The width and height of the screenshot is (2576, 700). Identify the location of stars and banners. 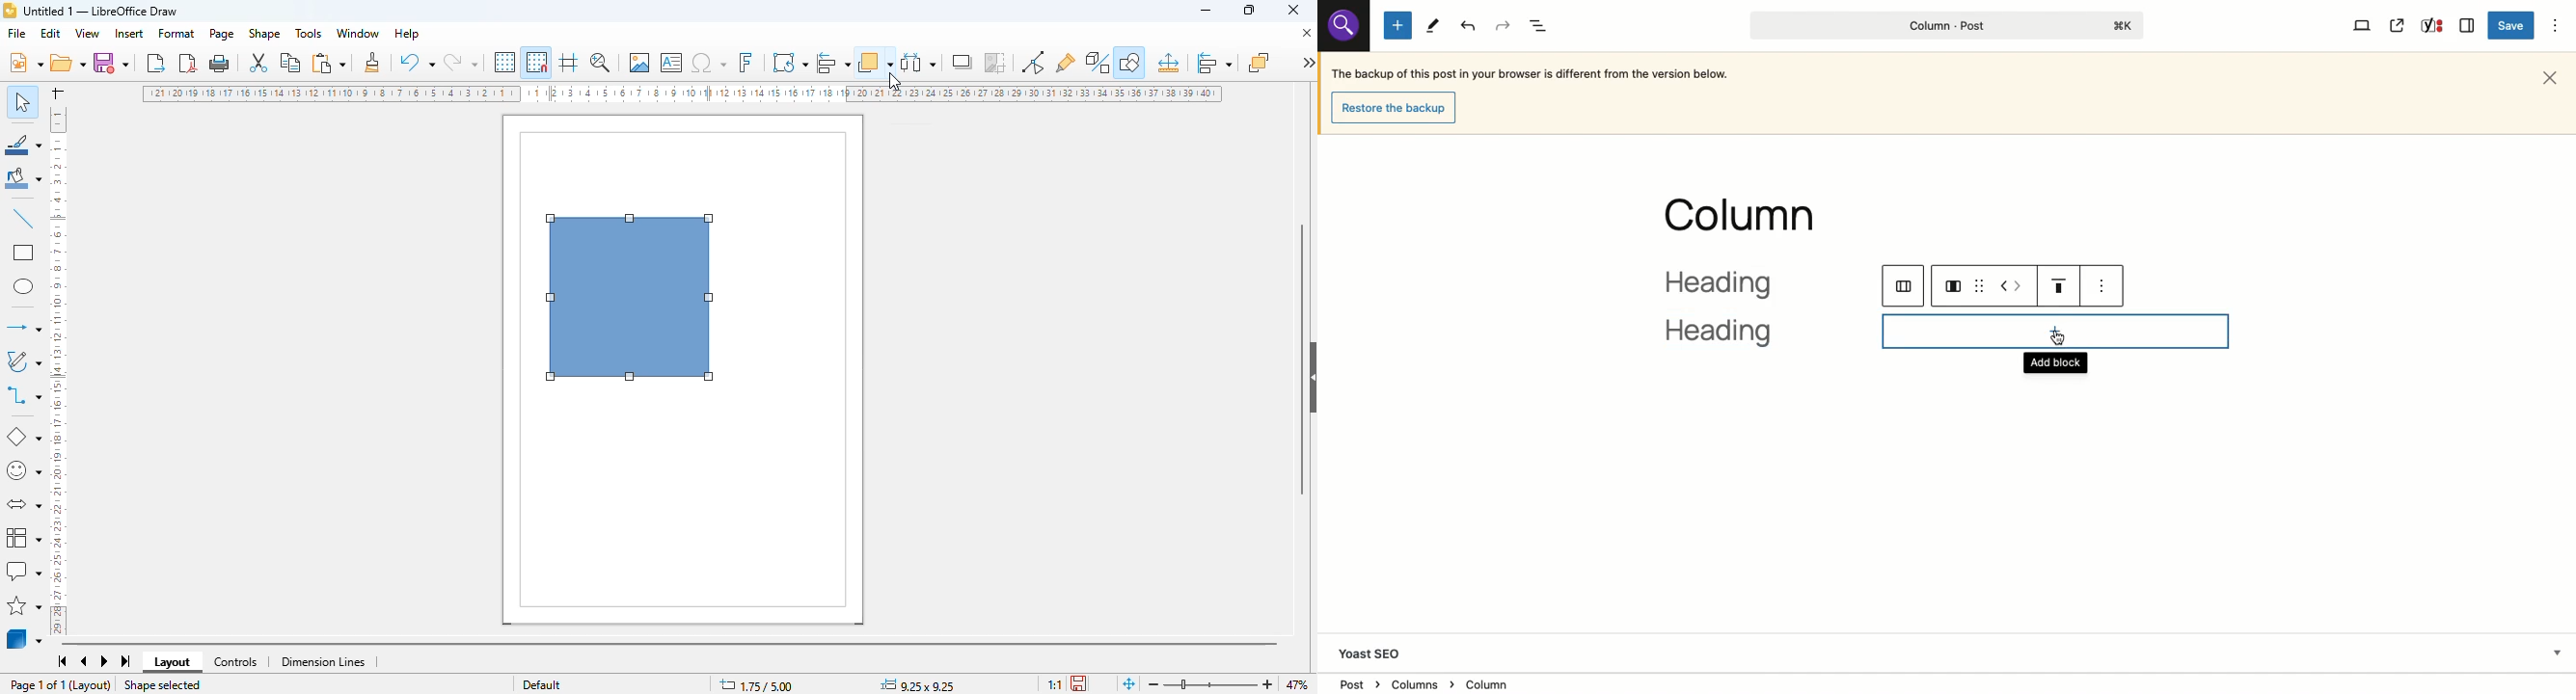
(25, 604).